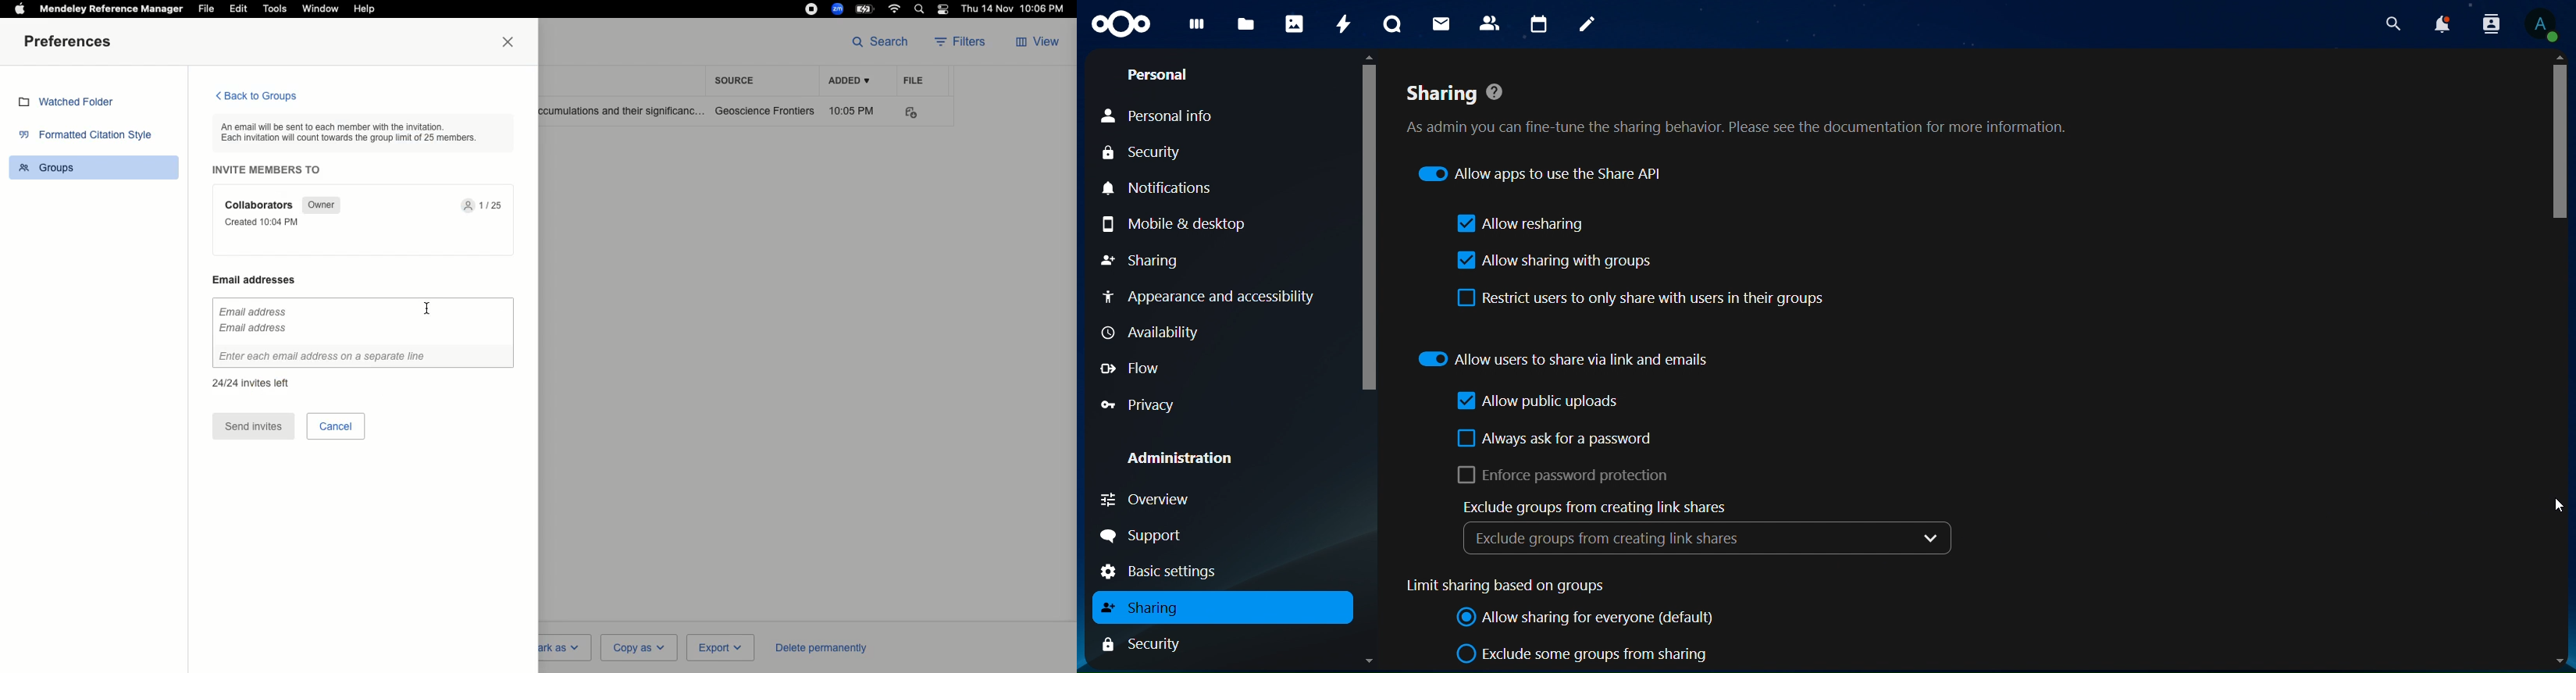  Describe the element at coordinates (1738, 113) in the screenshot. I see `sharing` at that location.